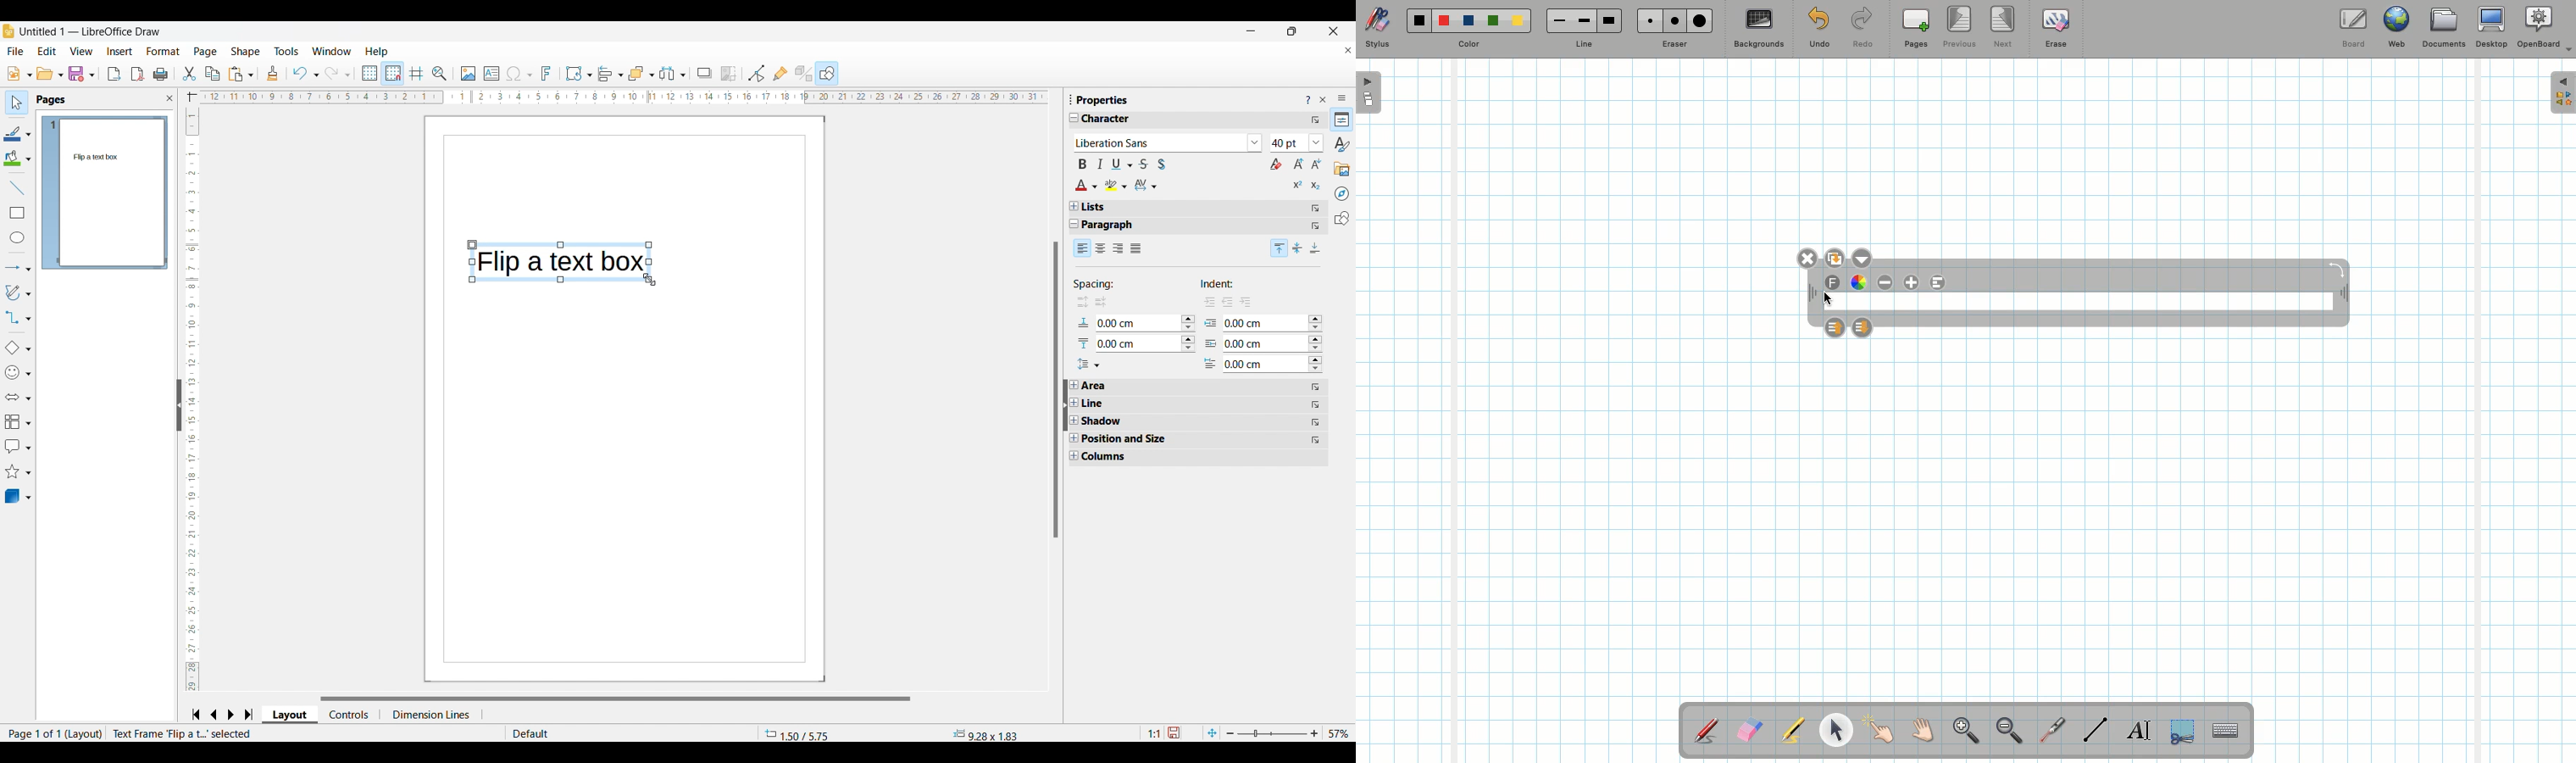 Image resolution: width=2576 pixels, height=784 pixels. I want to click on Indicates indent options, so click(1227, 284).